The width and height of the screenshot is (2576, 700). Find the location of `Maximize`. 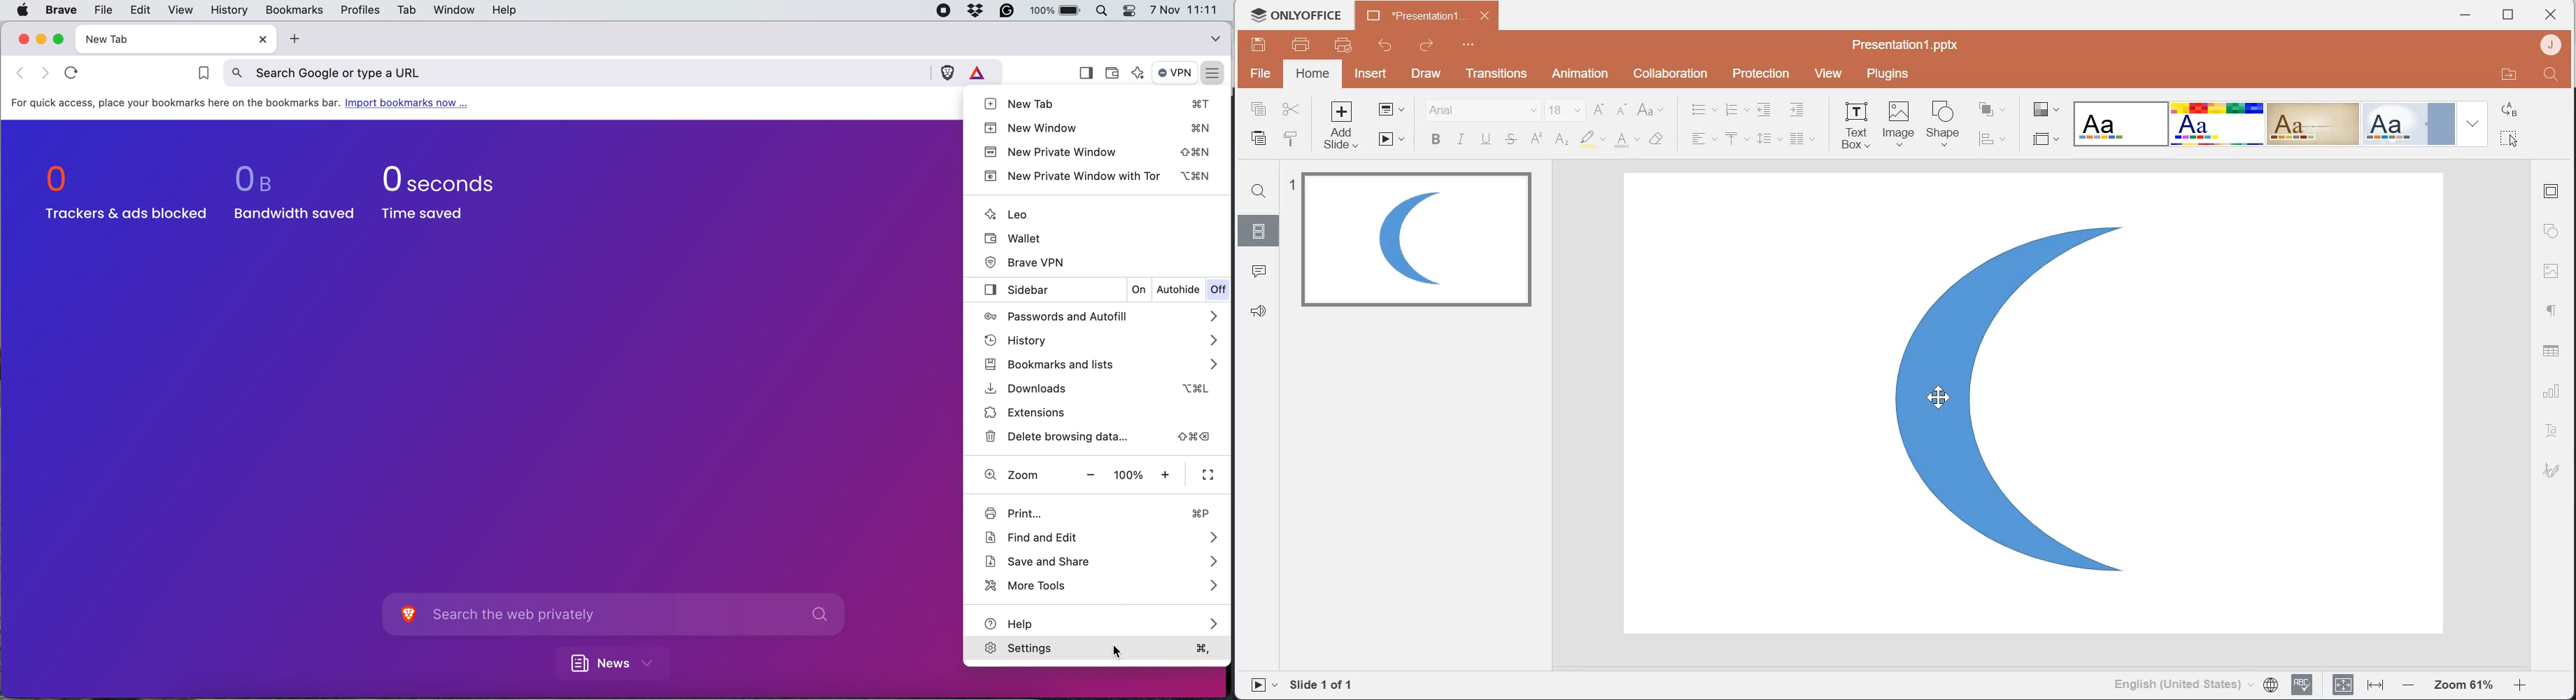

Maximize is located at coordinates (2509, 15).